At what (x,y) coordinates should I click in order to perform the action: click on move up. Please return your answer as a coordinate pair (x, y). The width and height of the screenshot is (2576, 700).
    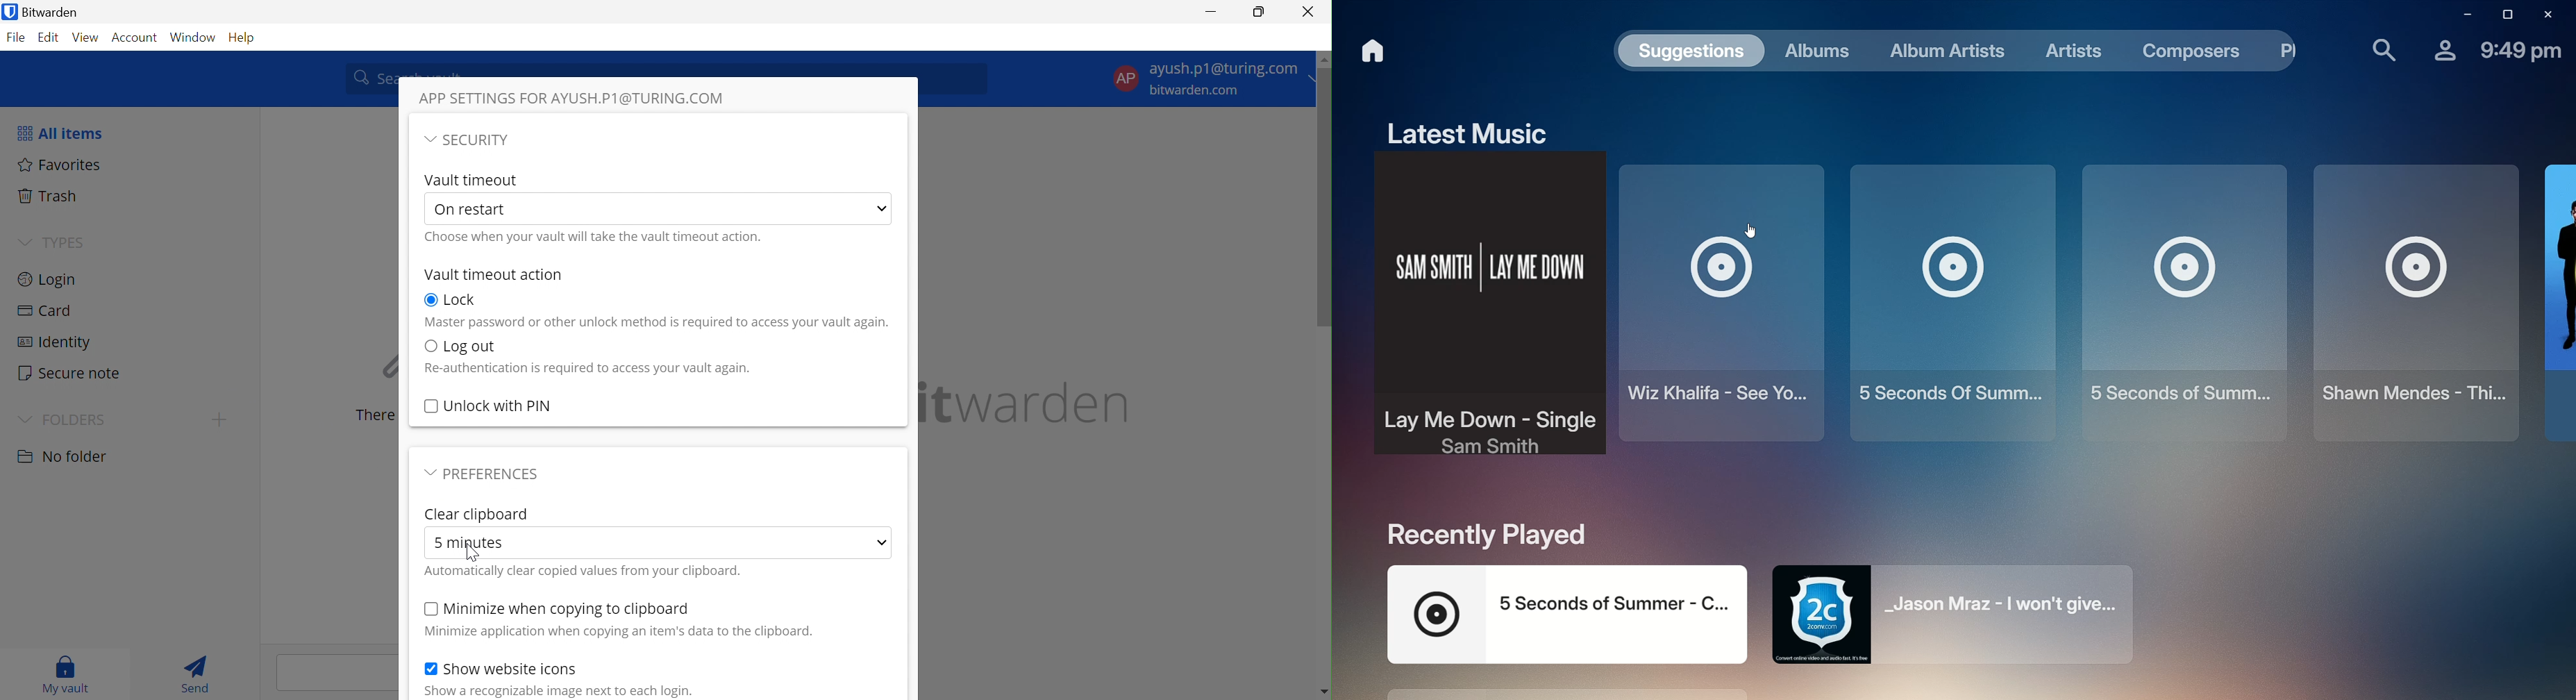
    Looking at the image, I should click on (1323, 60).